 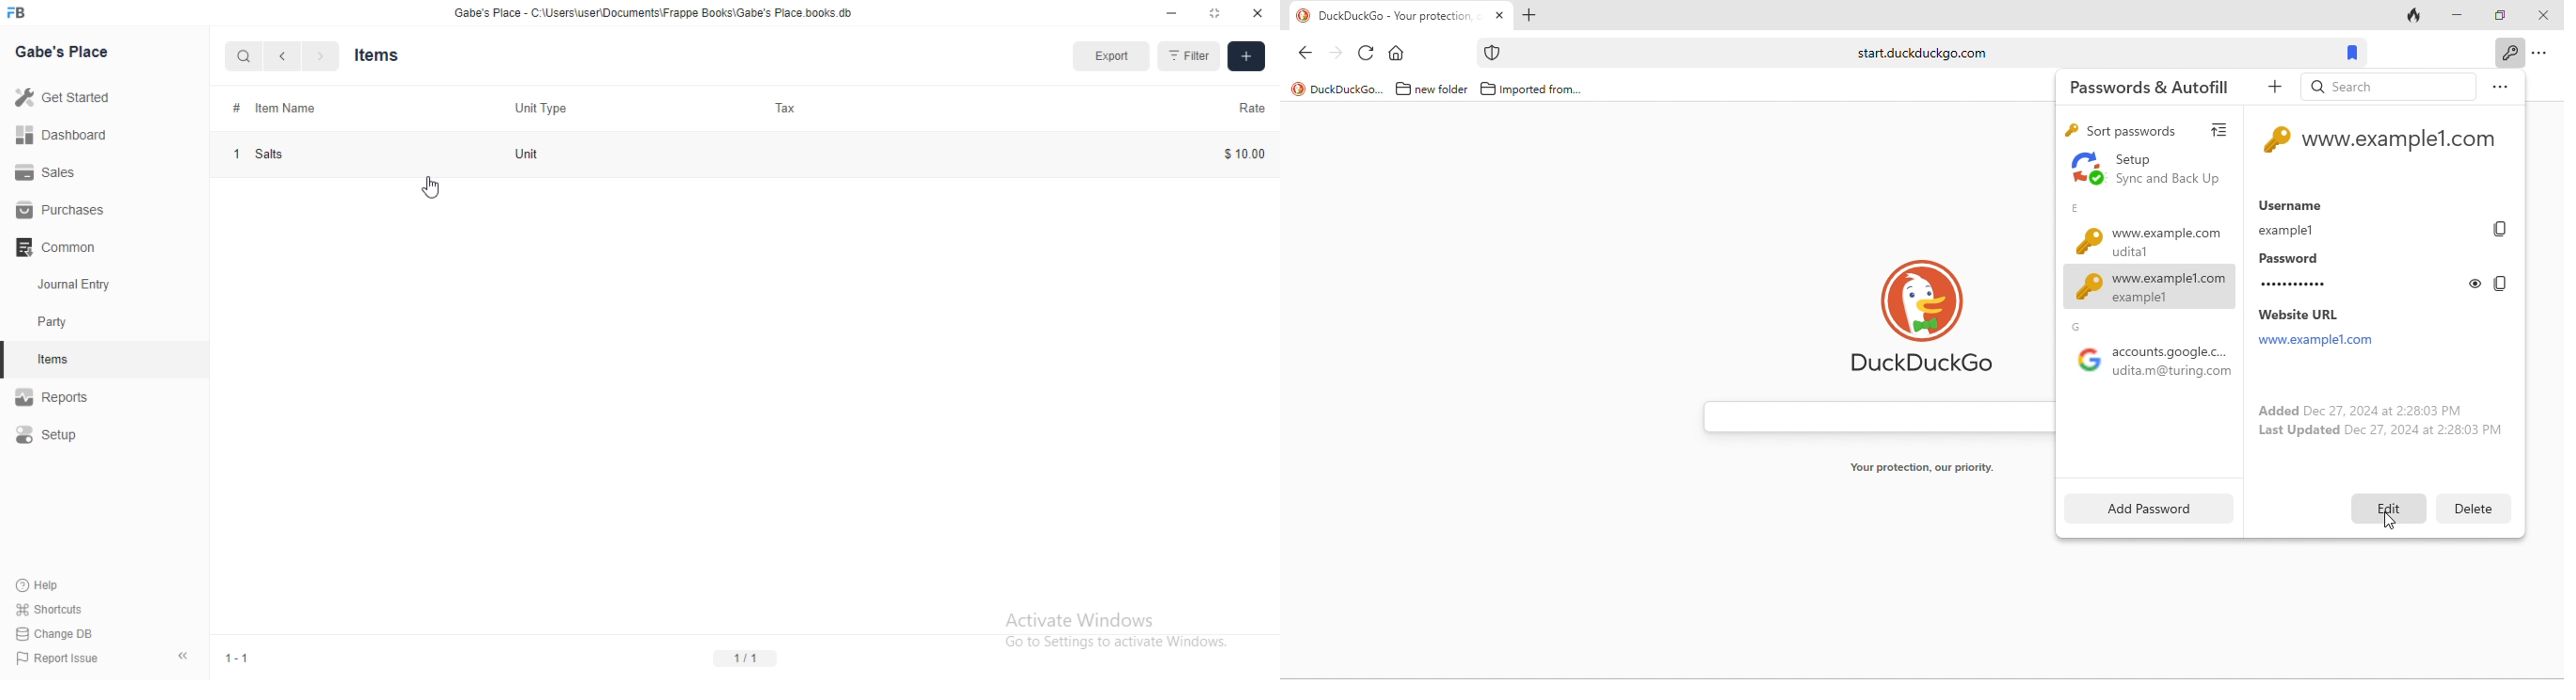 I want to click on cursor, so click(x=432, y=186).